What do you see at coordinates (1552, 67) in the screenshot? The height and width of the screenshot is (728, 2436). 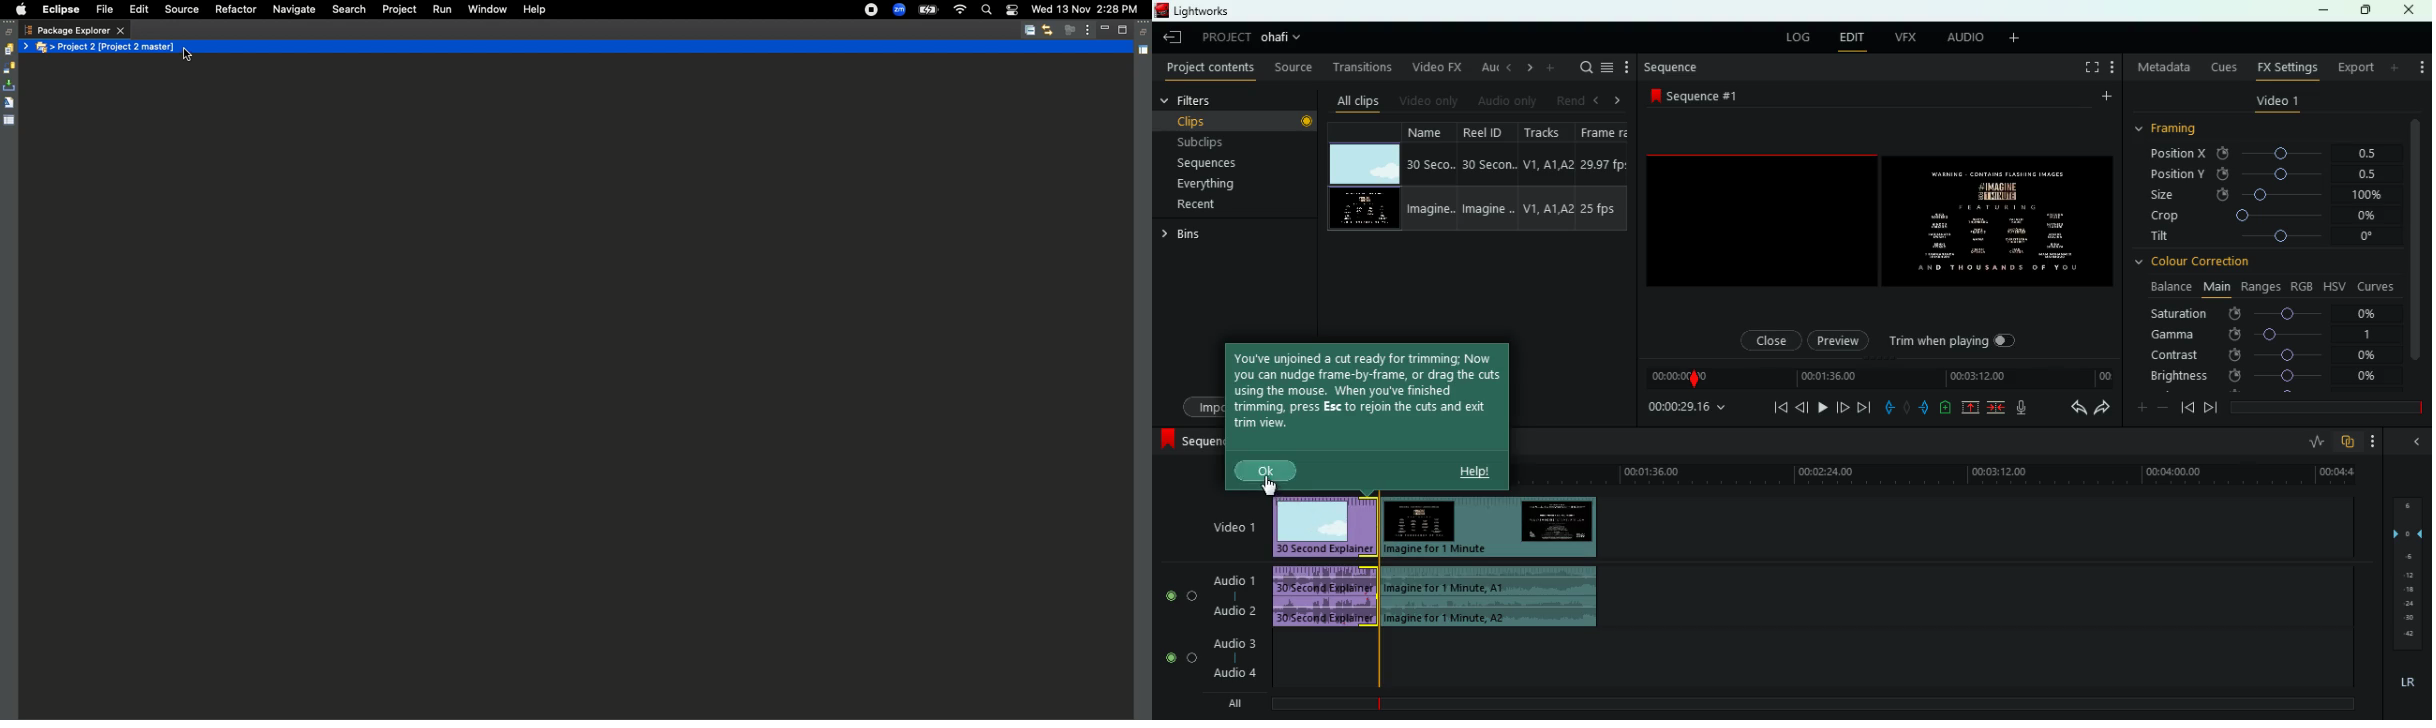 I see `more` at bounding box center [1552, 67].